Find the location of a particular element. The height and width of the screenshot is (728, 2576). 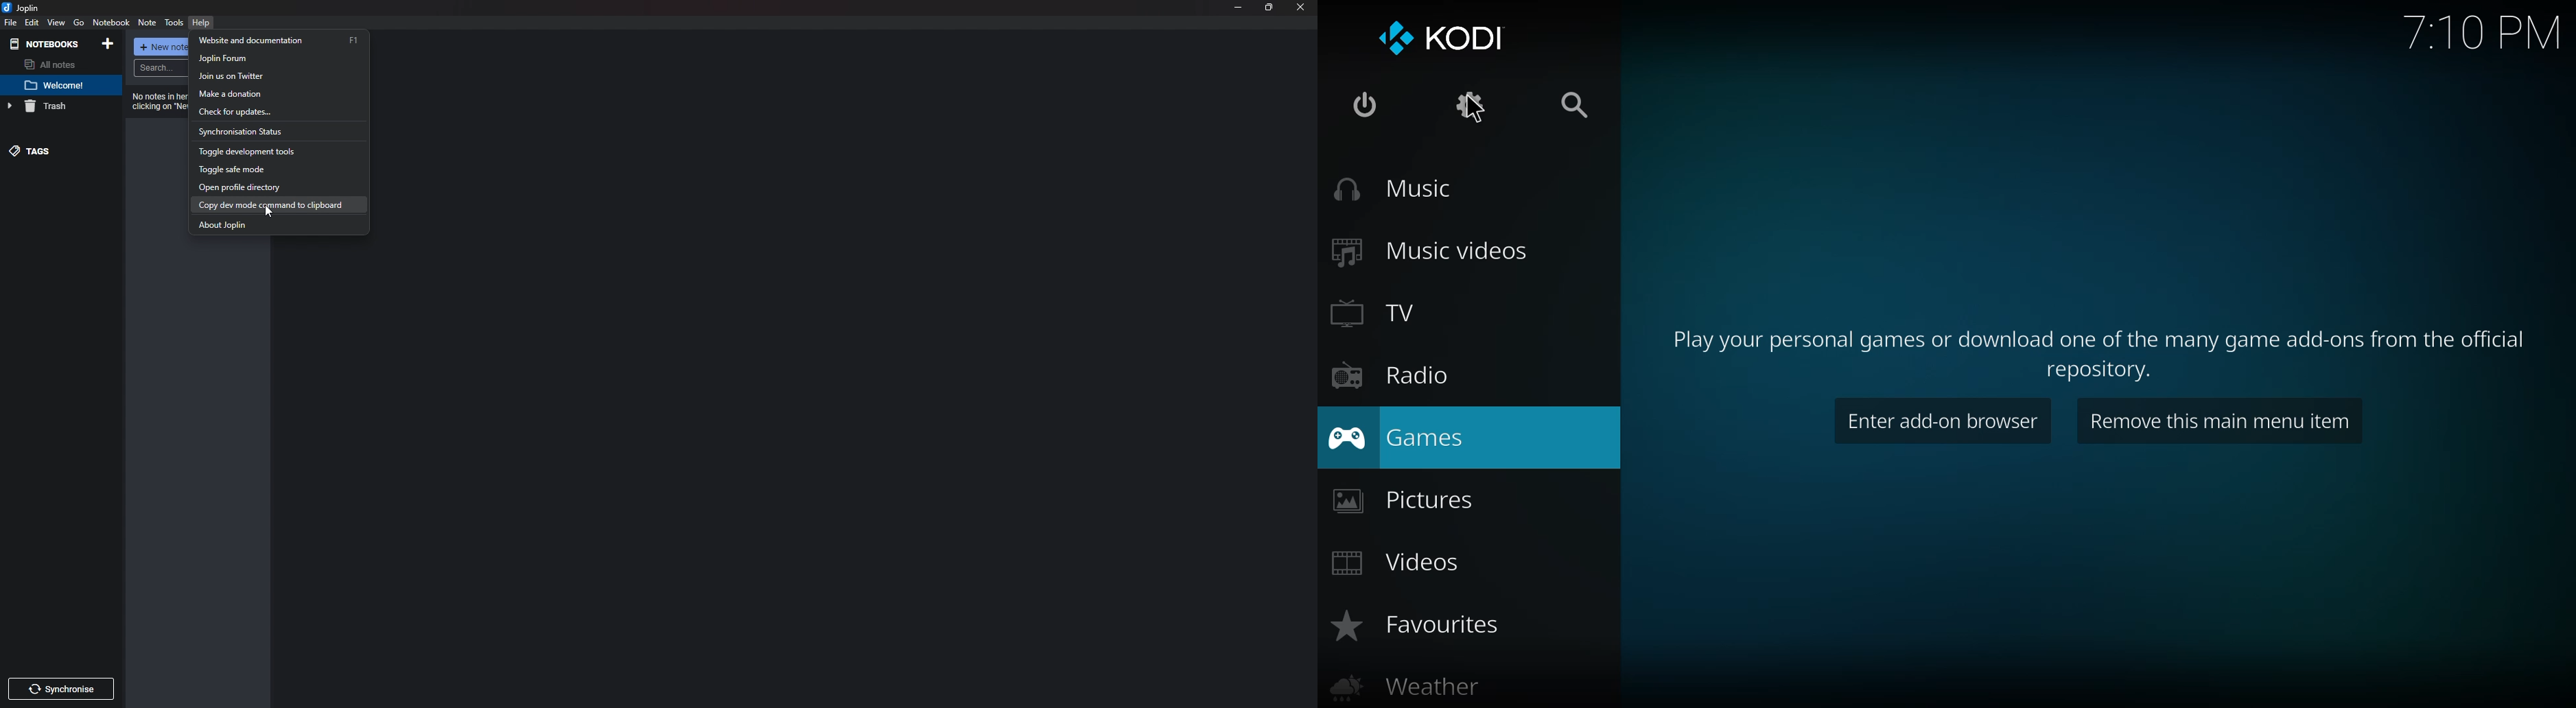

All notes is located at coordinates (56, 64).